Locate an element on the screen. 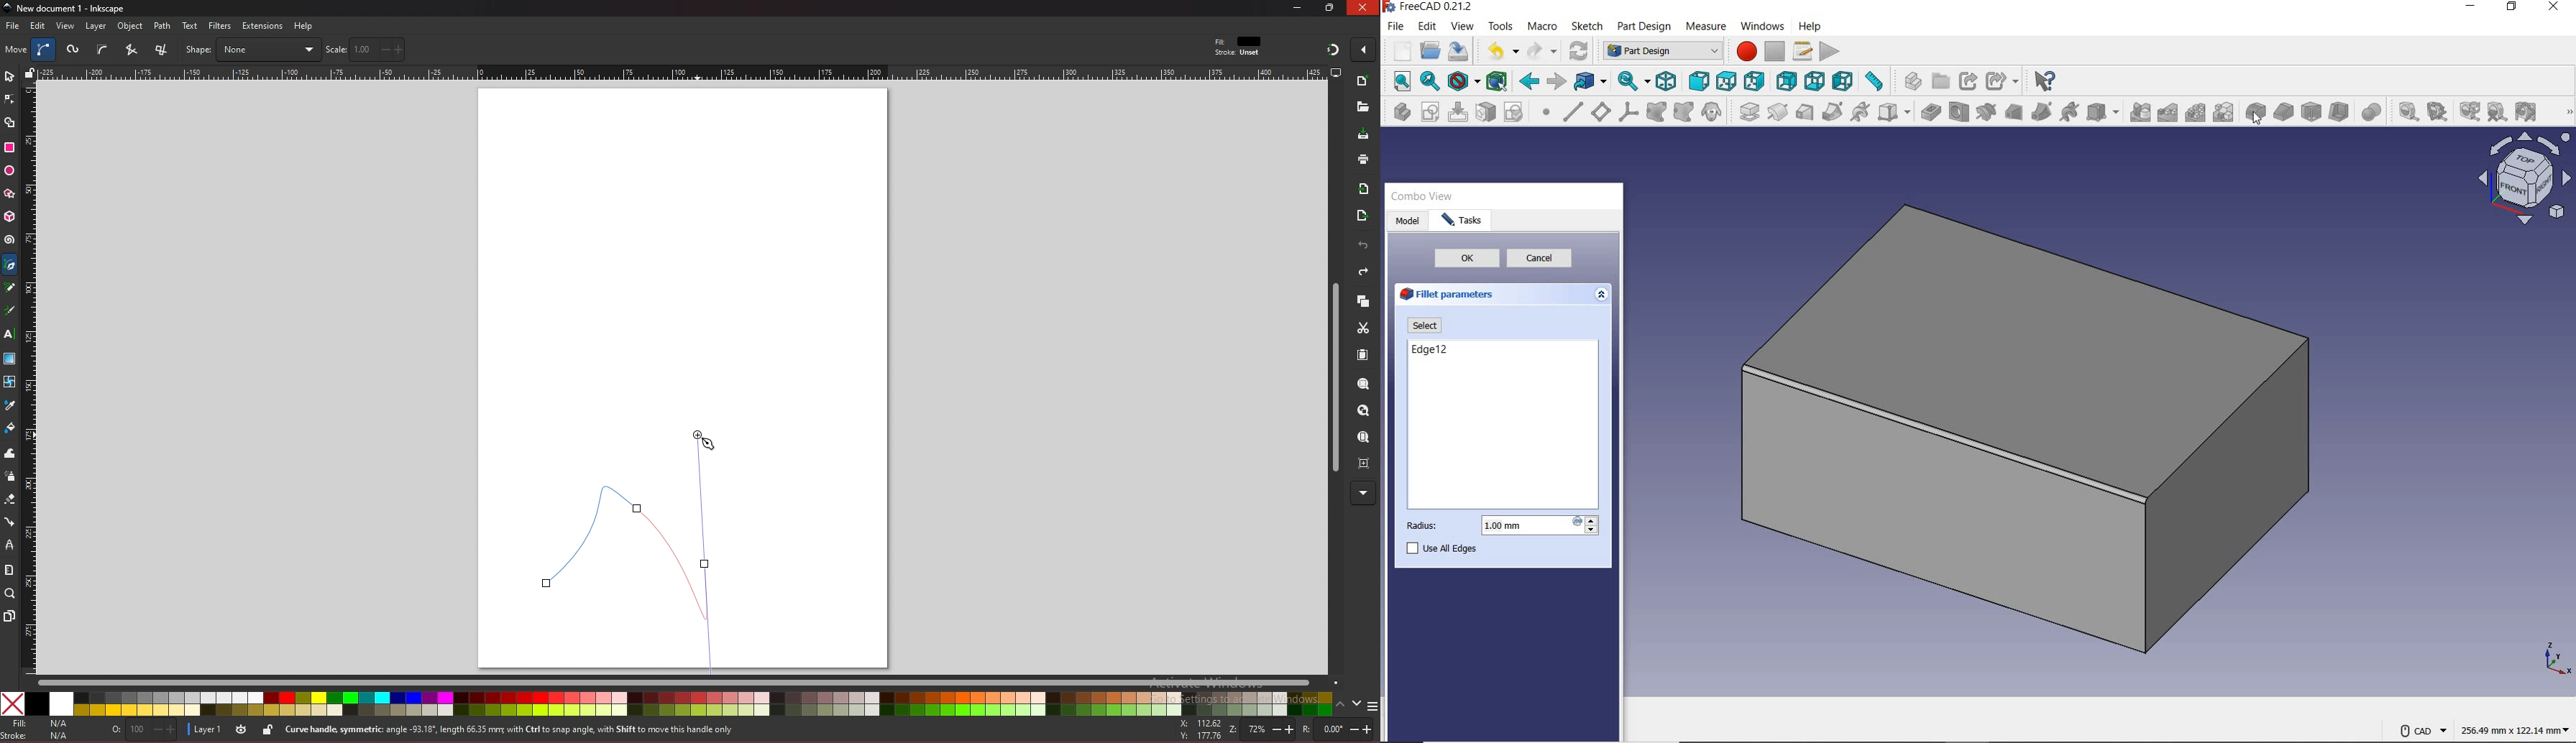 This screenshot has height=756, width=2576. info is located at coordinates (538, 730).